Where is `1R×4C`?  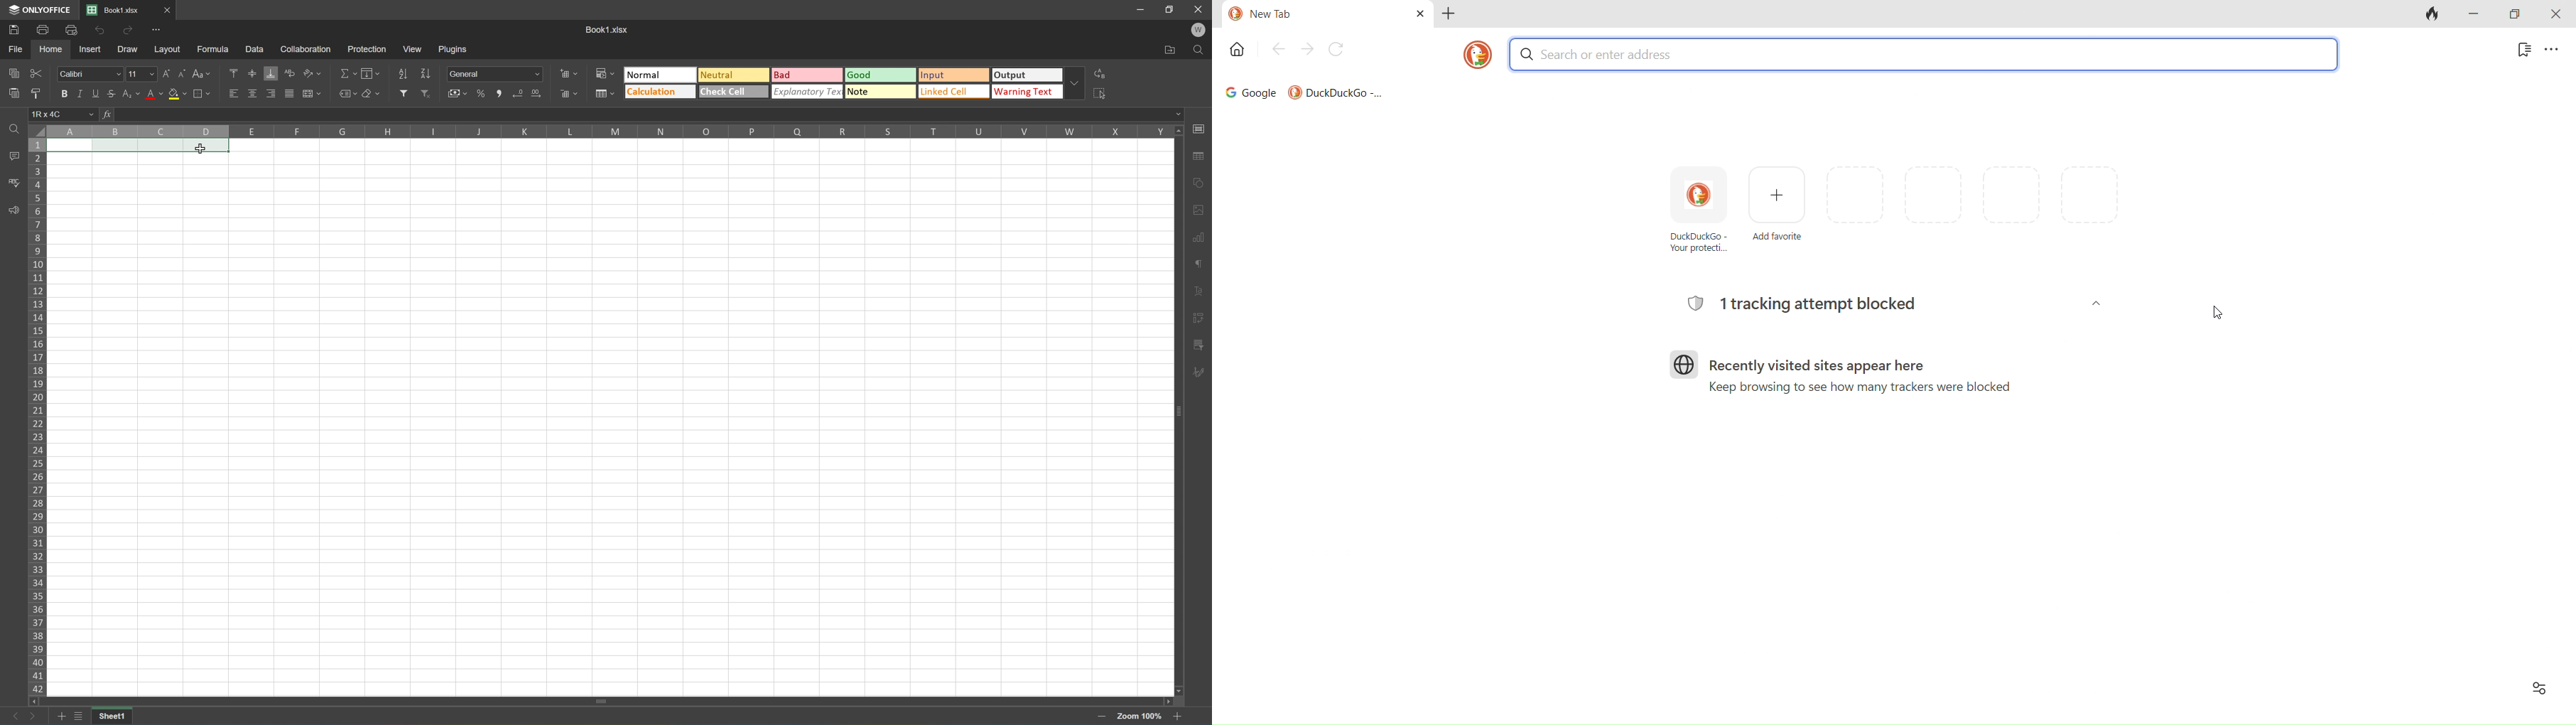
1R×4C is located at coordinates (64, 116).